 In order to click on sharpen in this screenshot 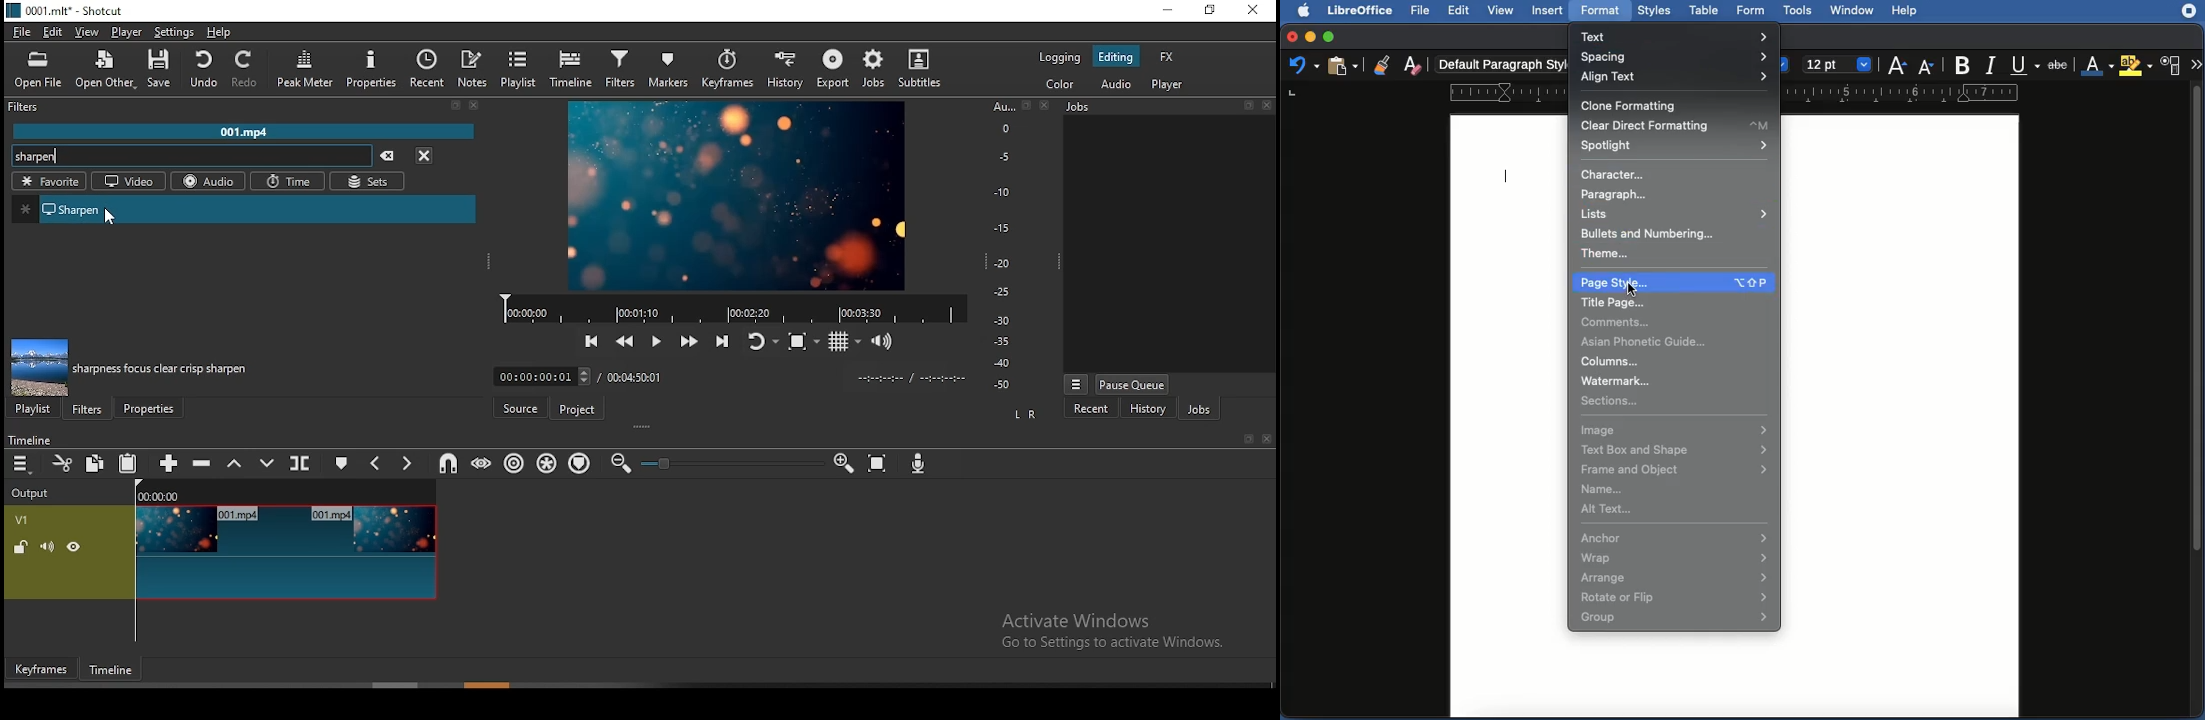, I will do `click(245, 208)`.